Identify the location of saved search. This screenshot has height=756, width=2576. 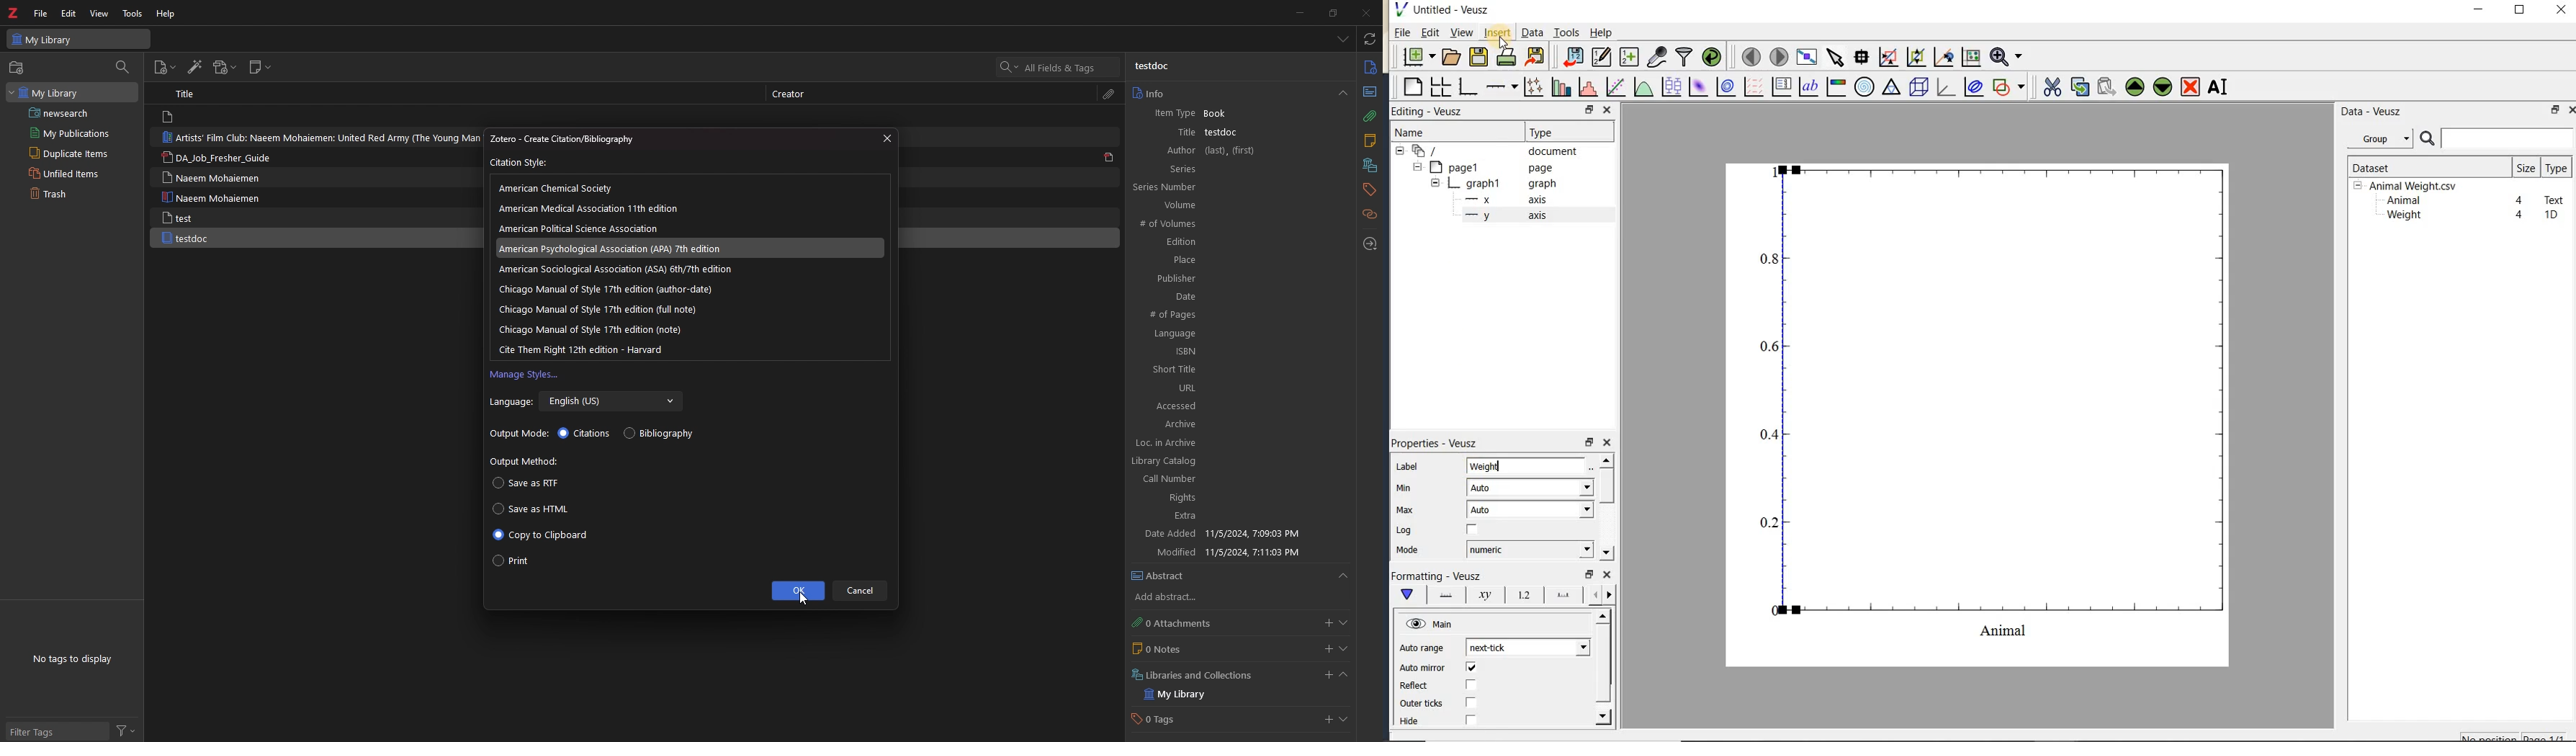
(74, 112).